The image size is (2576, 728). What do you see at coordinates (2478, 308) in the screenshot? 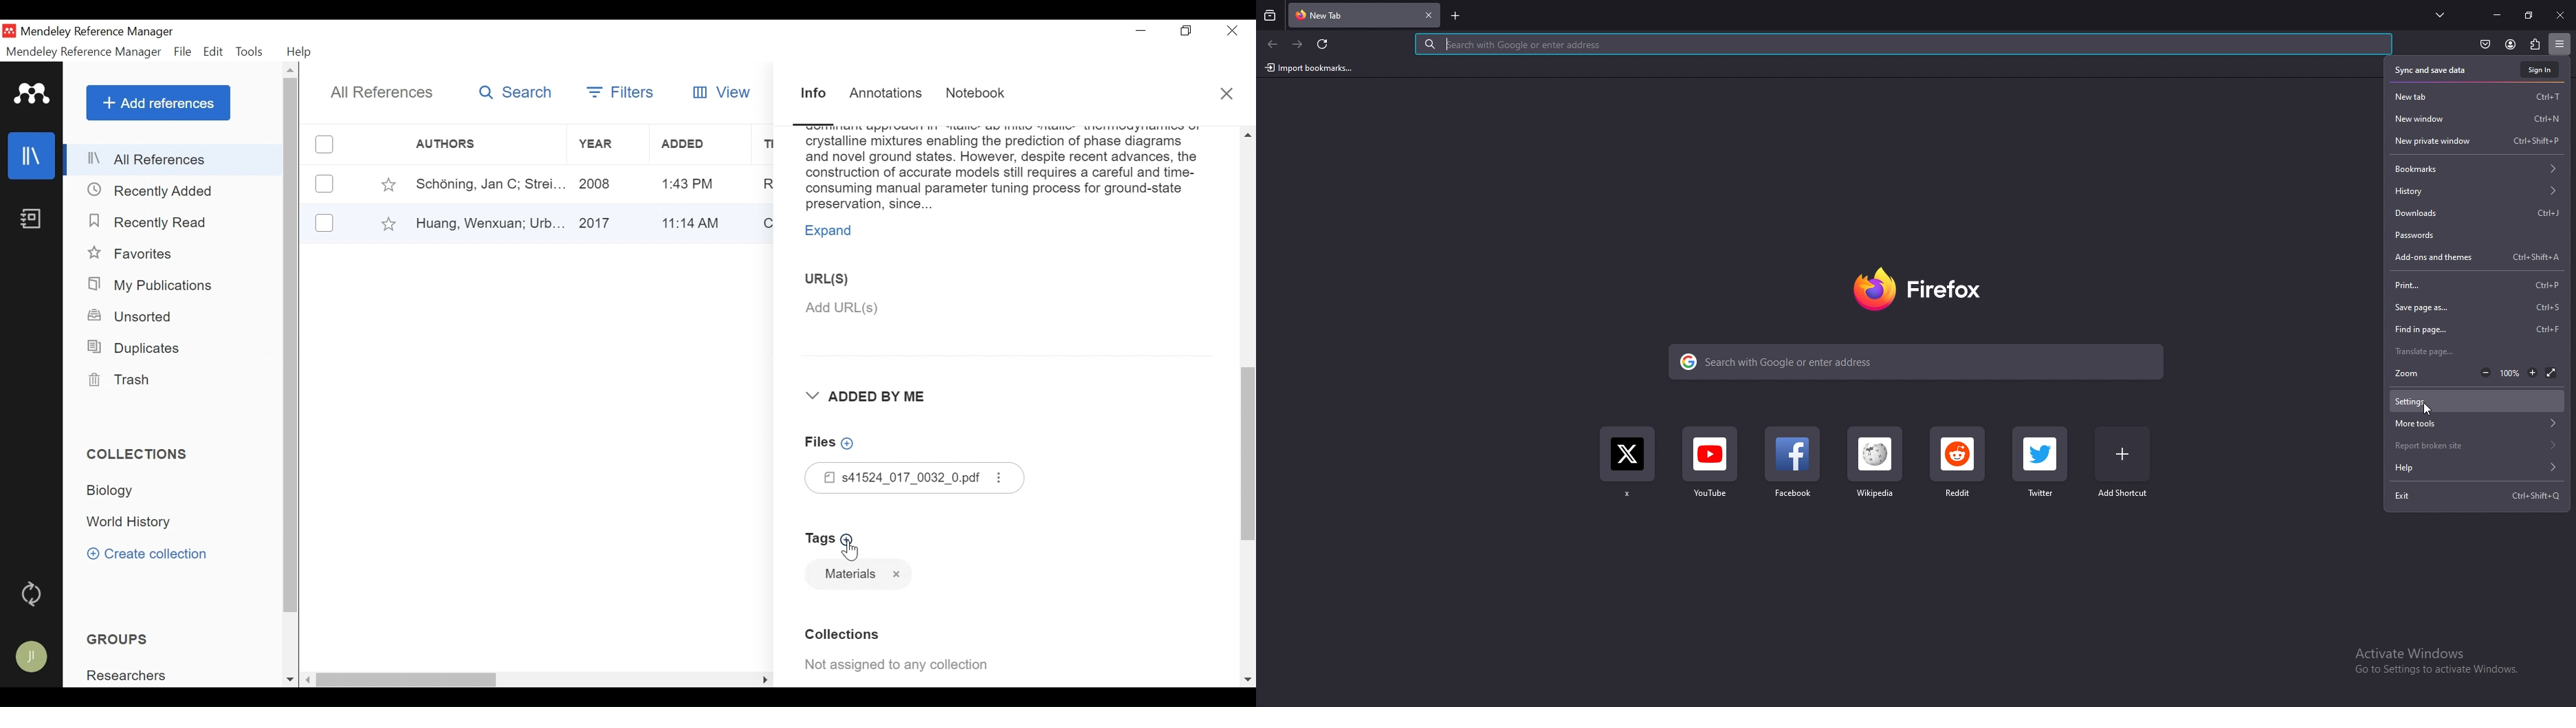
I see `save page as` at bounding box center [2478, 308].